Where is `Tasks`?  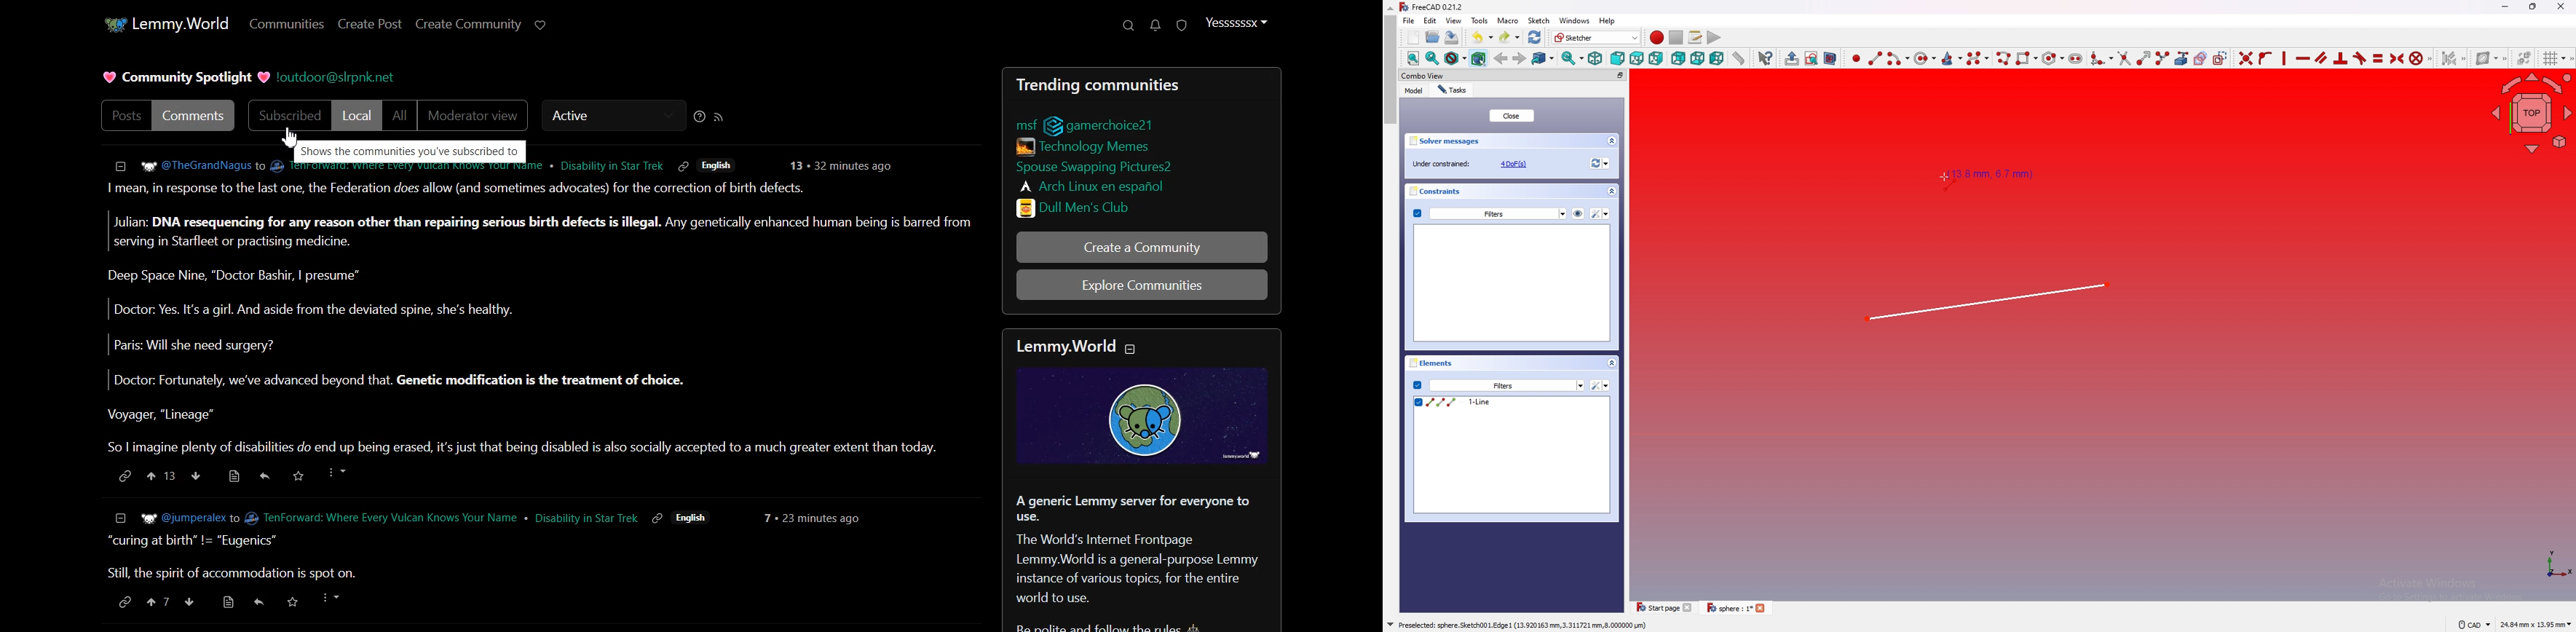 Tasks is located at coordinates (1454, 90).